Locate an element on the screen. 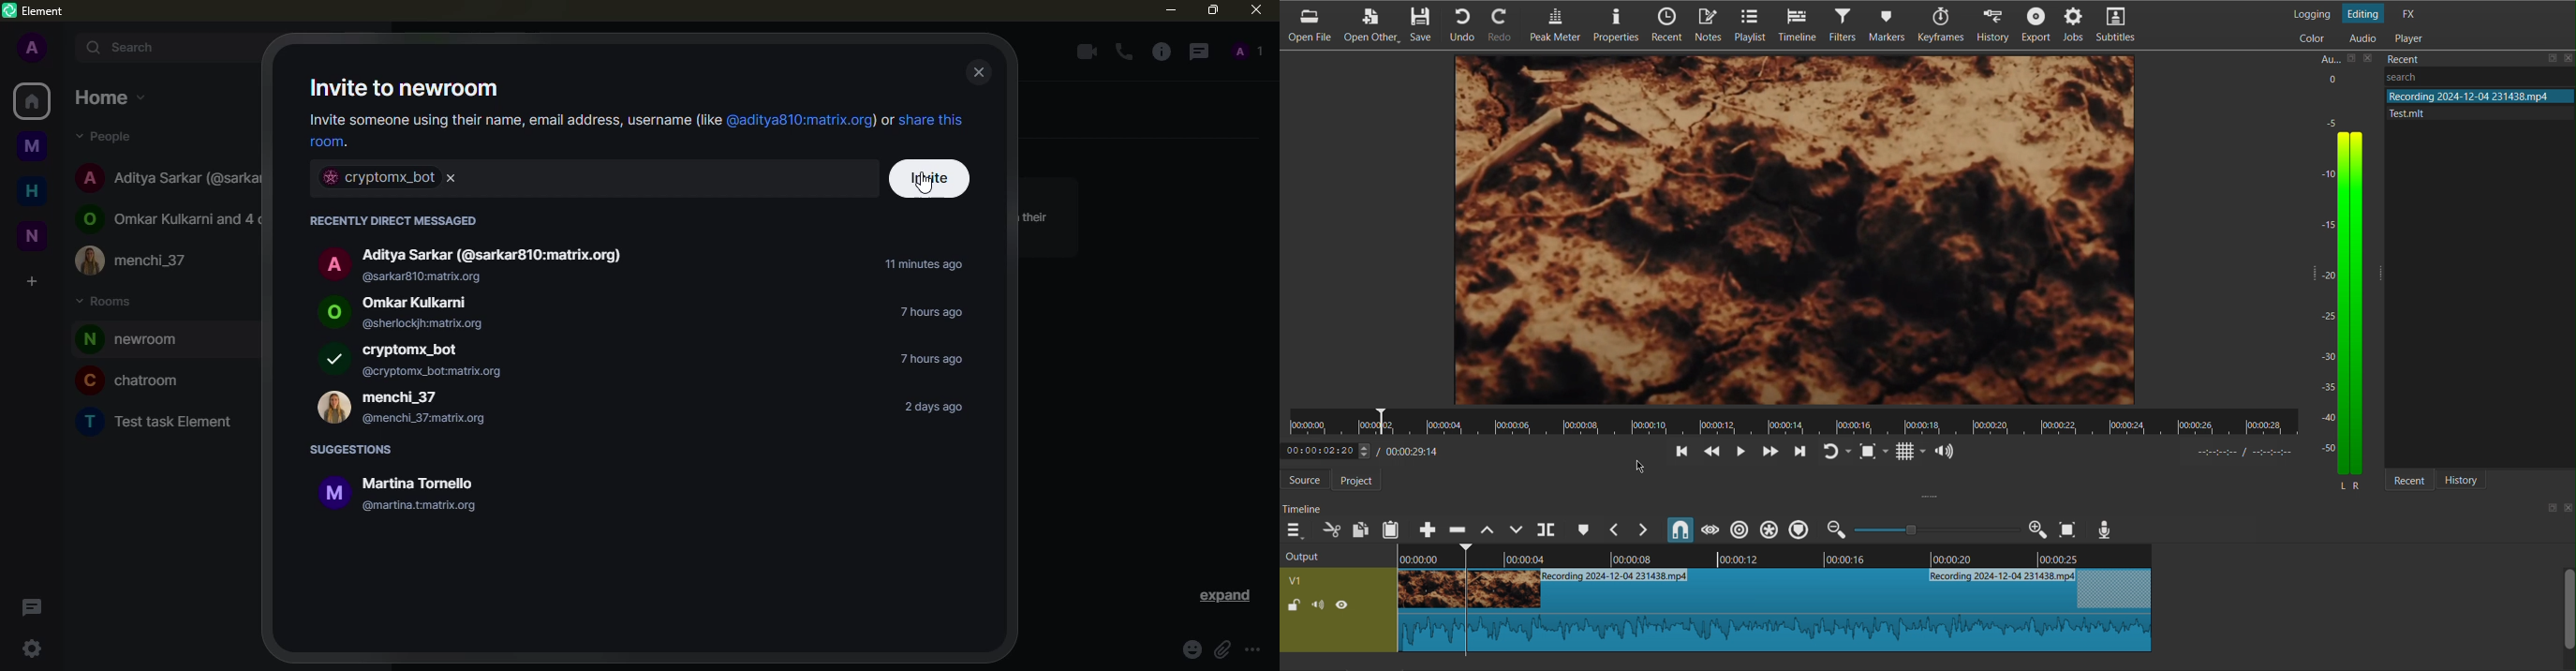 The width and height of the screenshot is (2576, 672). search is located at coordinates (168, 48).